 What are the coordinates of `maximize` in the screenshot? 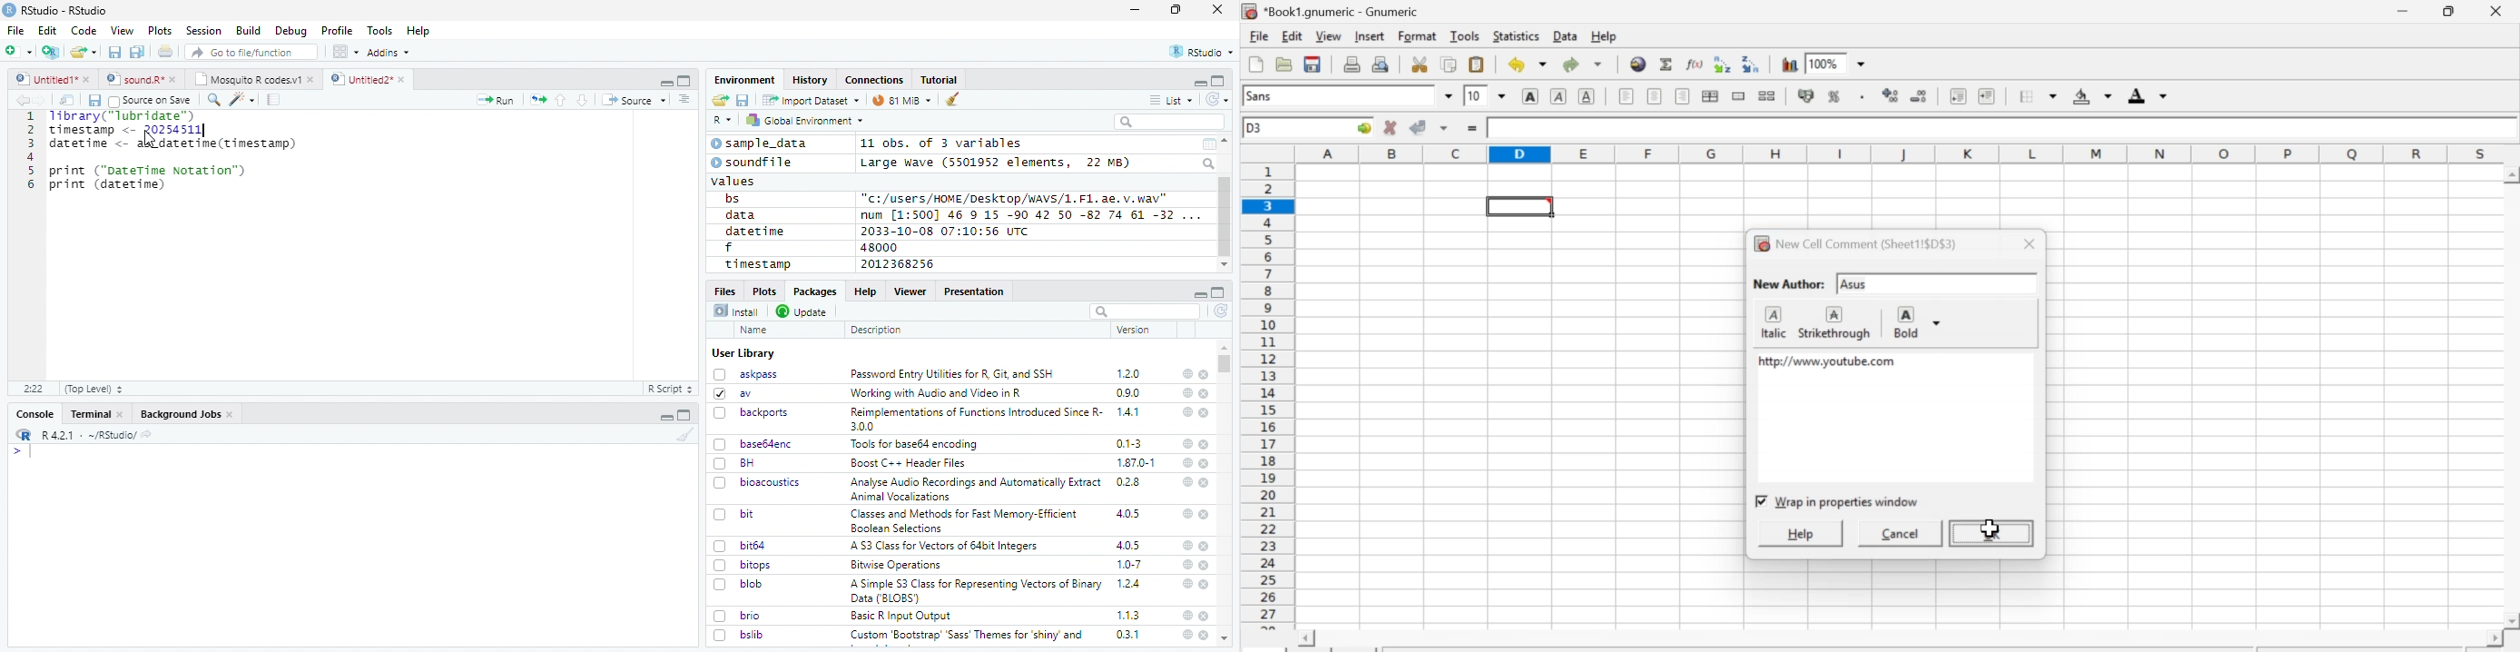 It's located at (1176, 10).